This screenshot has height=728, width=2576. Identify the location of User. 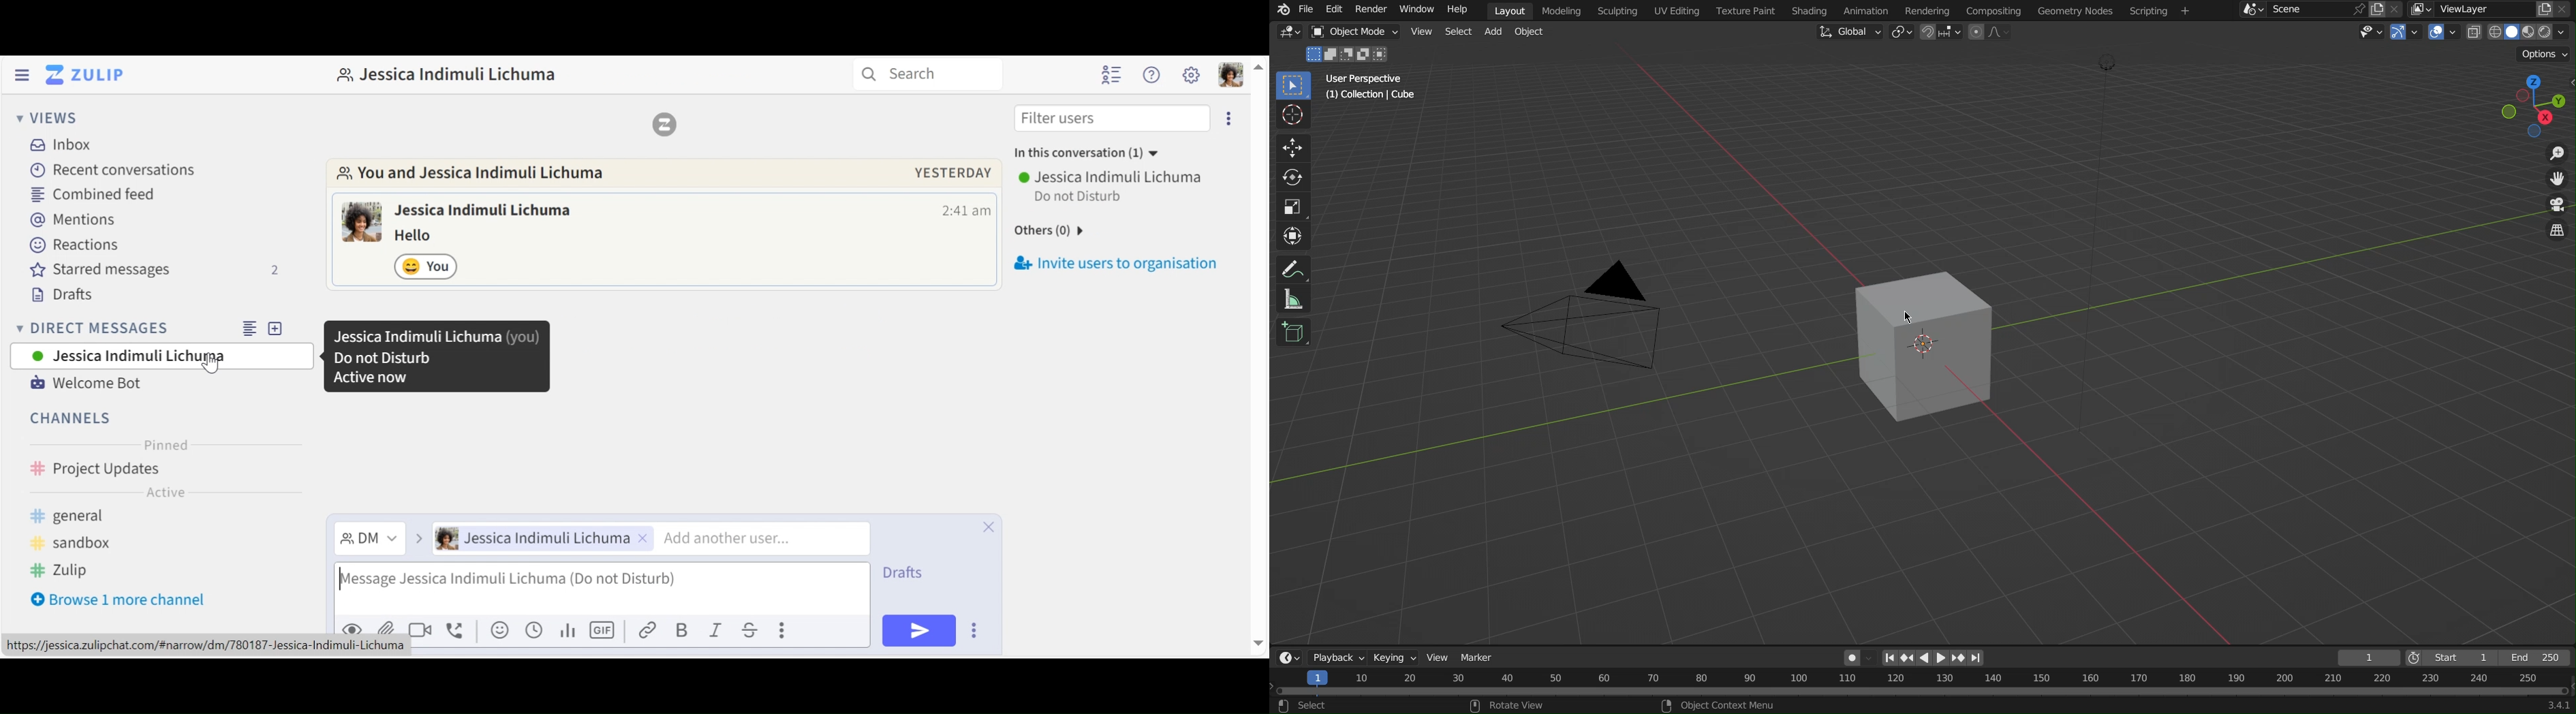
(539, 539).